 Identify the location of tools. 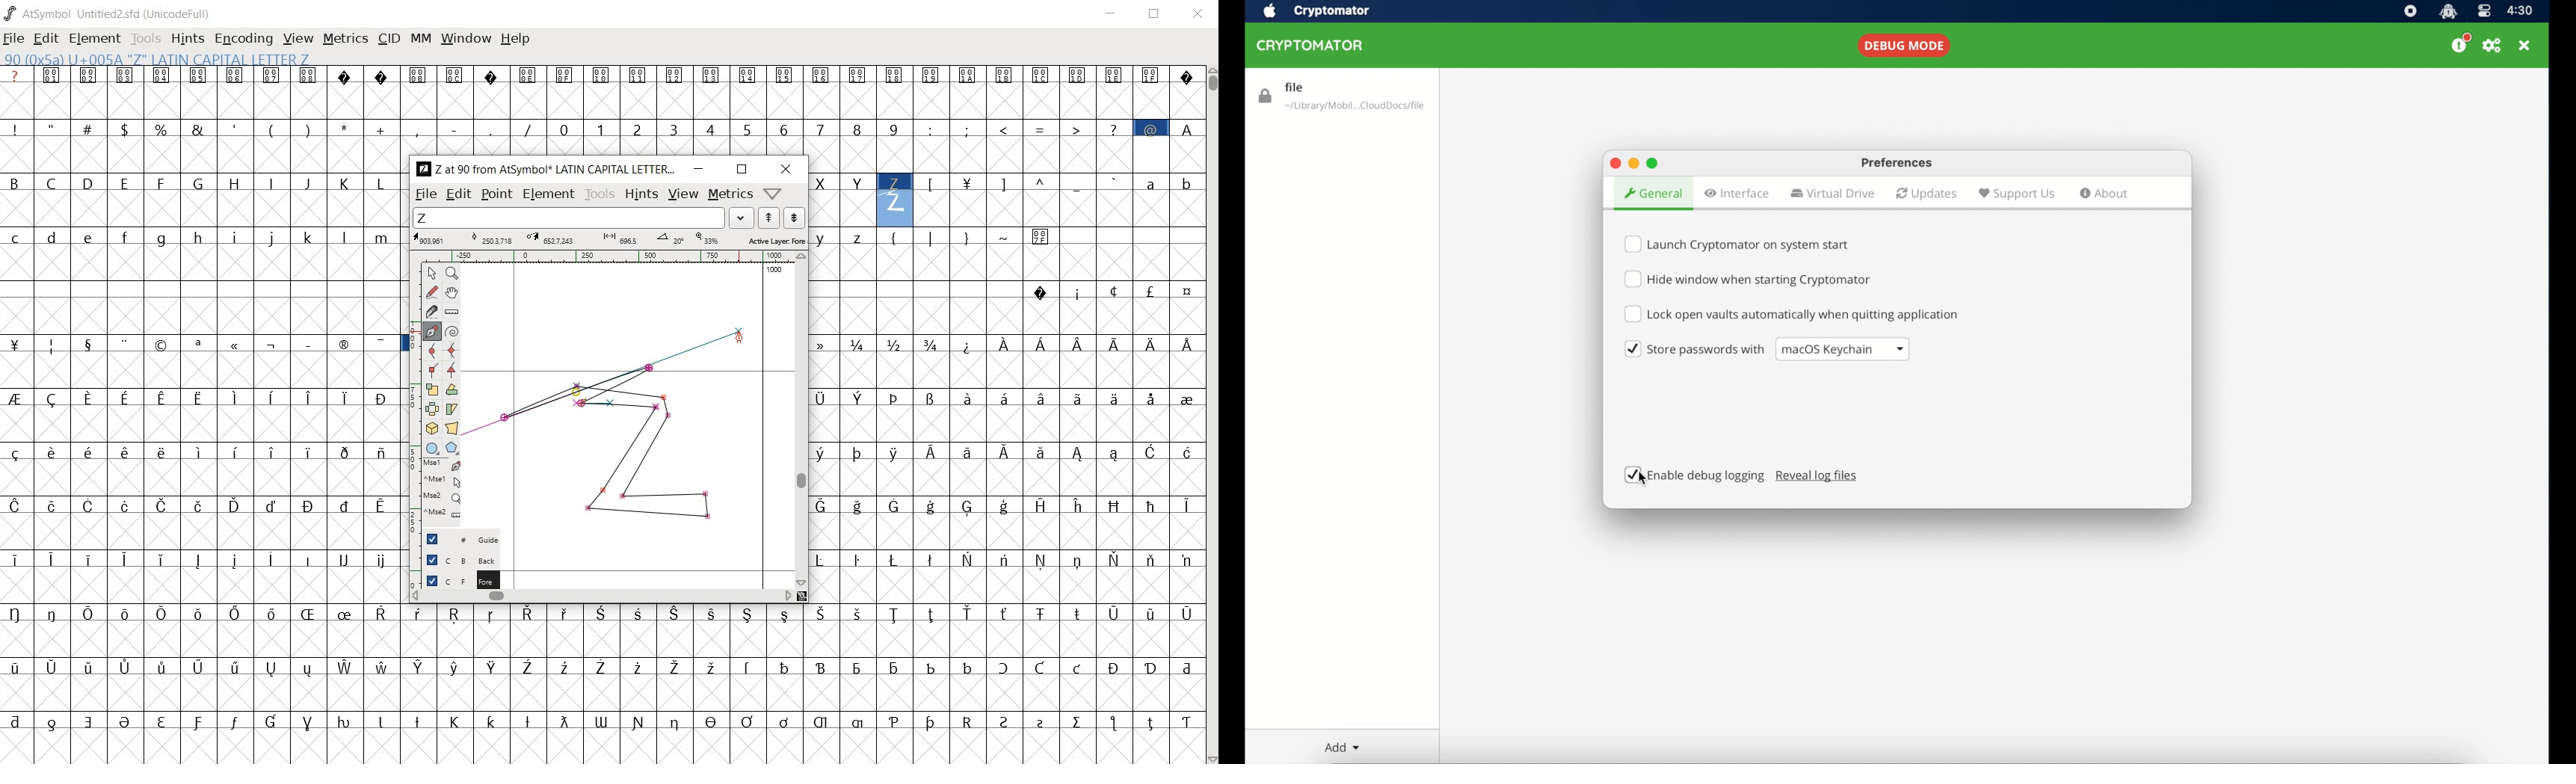
(600, 194).